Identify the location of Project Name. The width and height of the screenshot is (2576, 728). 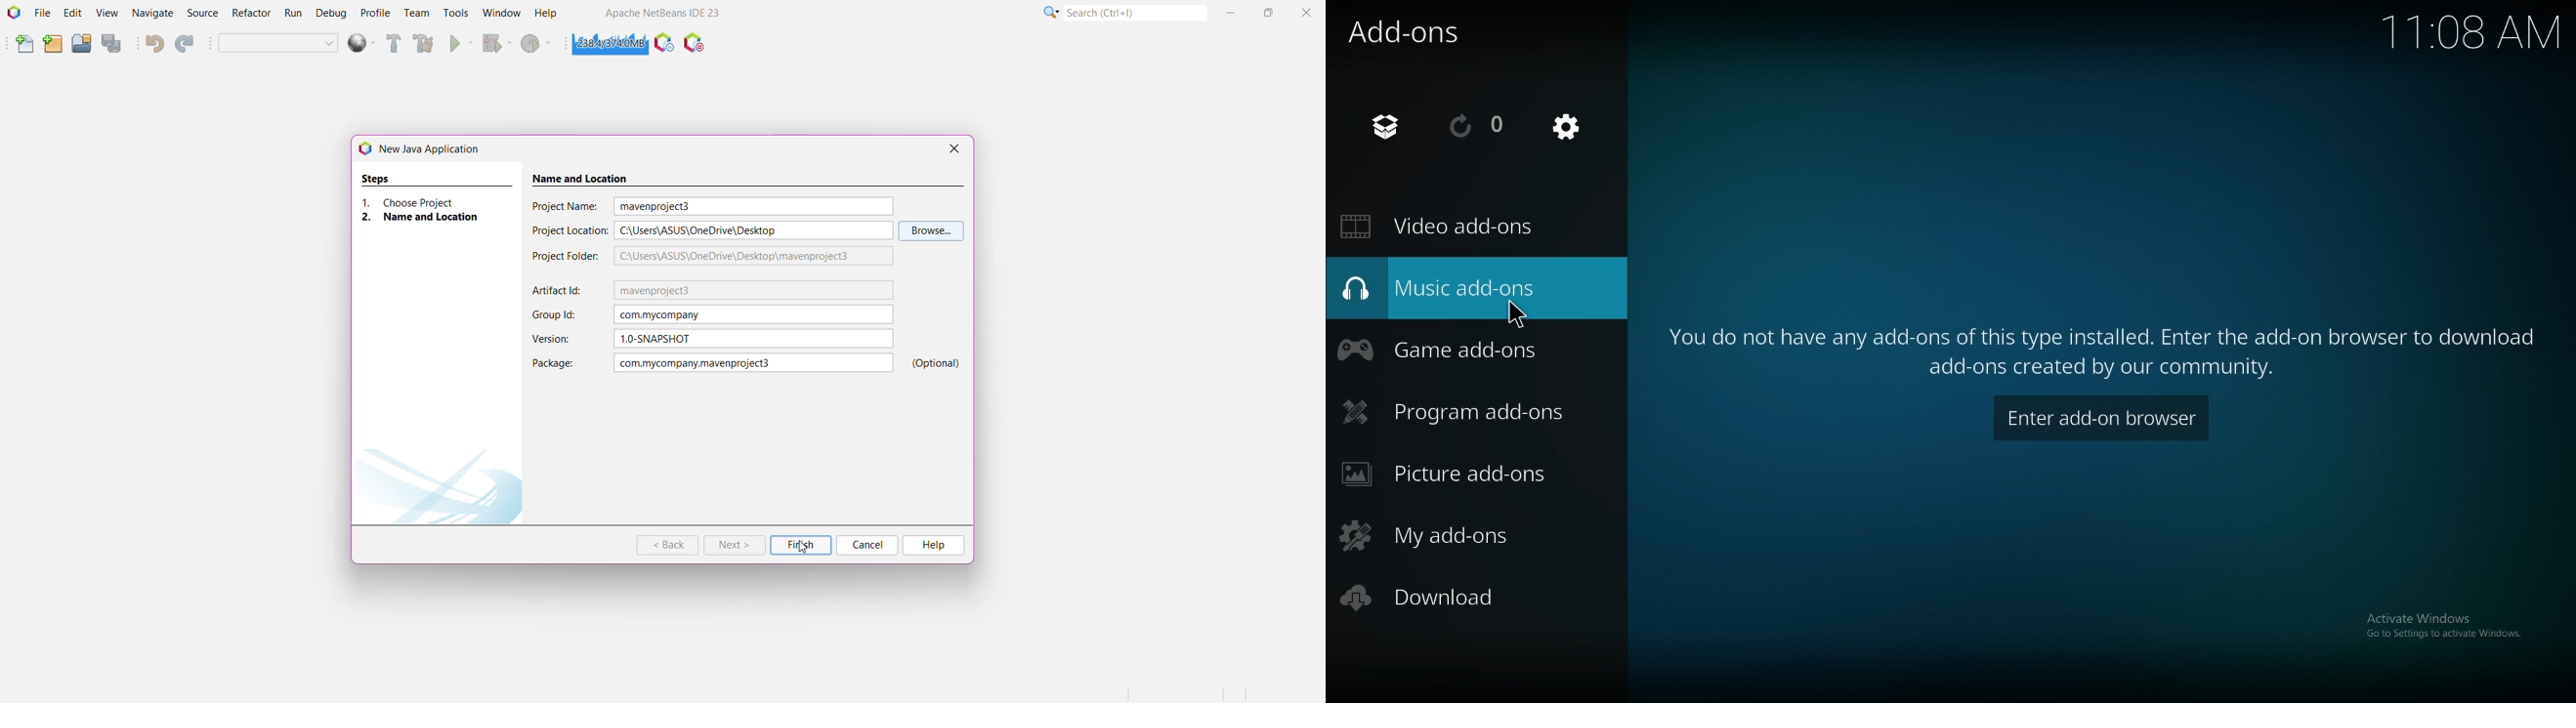
(754, 363).